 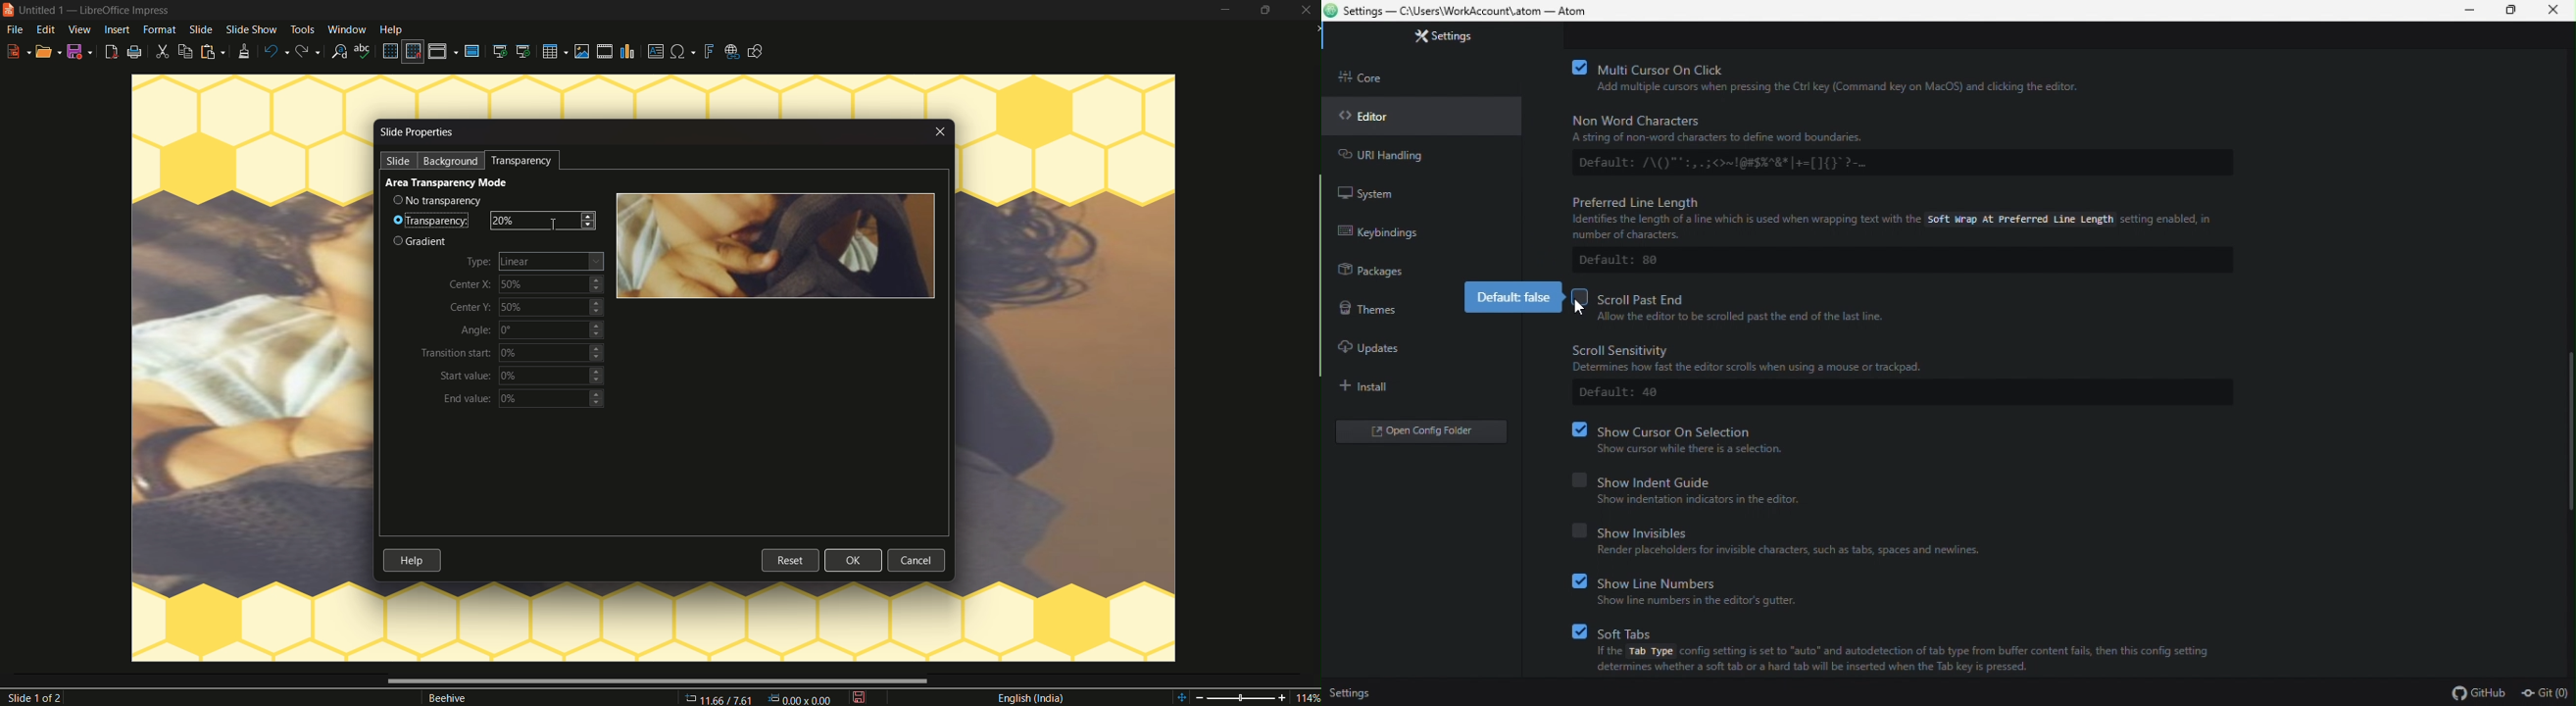 What do you see at coordinates (1226, 10) in the screenshot?
I see `minimize` at bounding box center [1226, 10].